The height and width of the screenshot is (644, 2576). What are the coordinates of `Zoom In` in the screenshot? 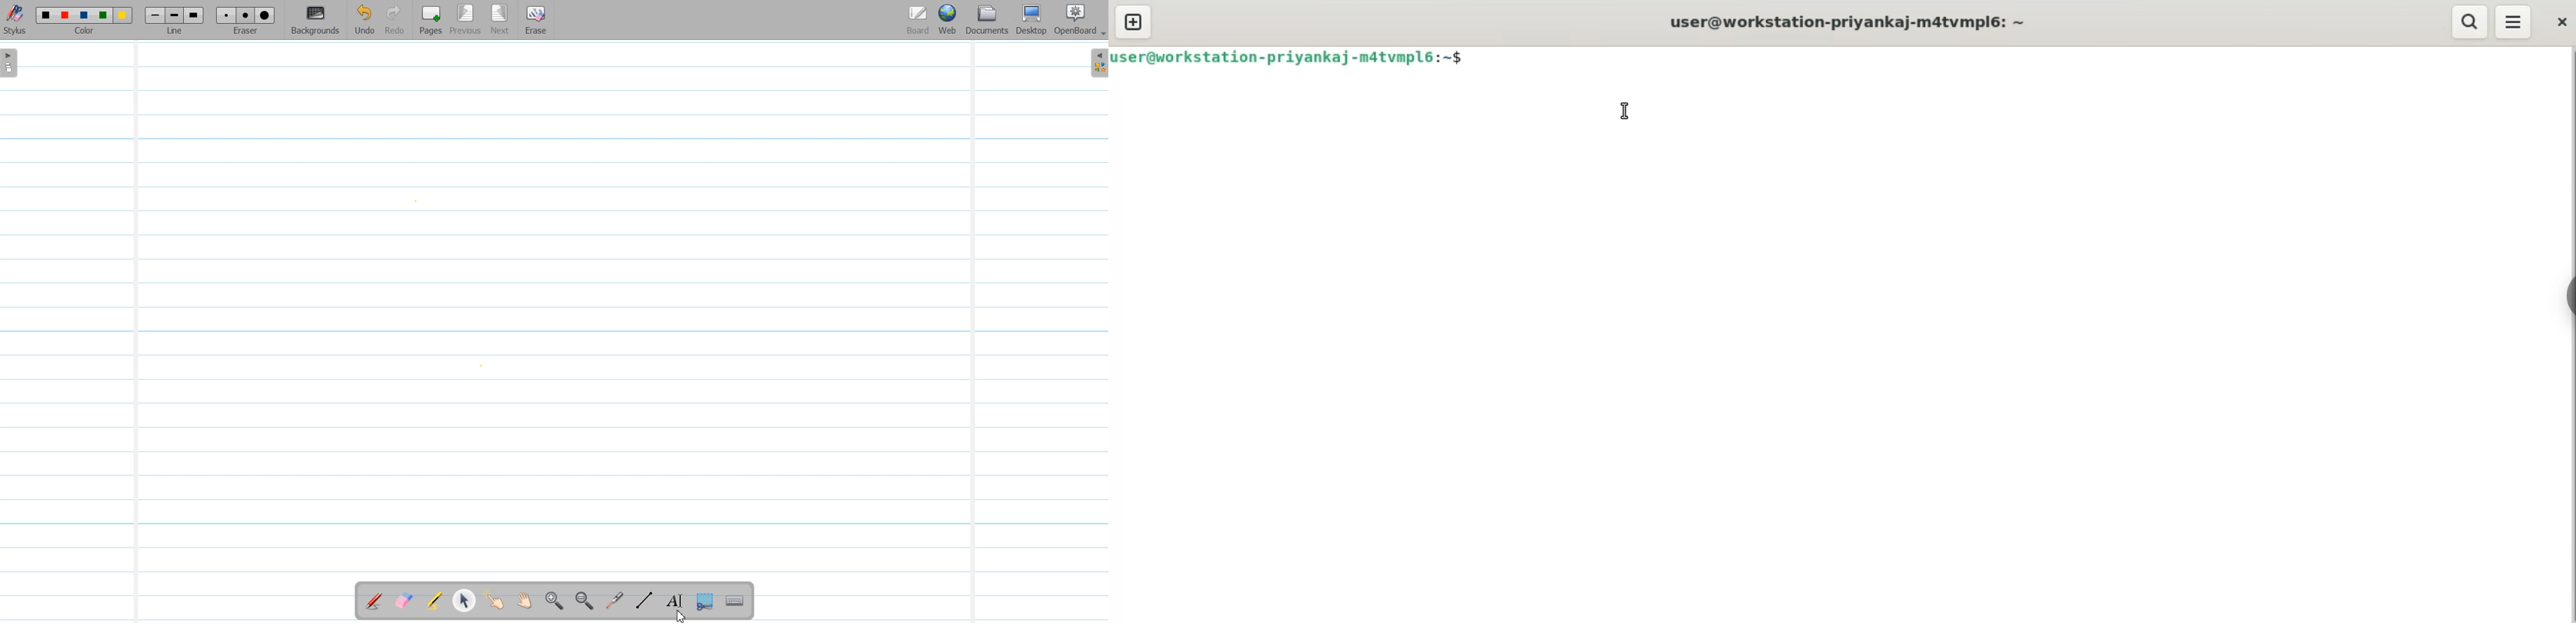 It's located at (554, 602).